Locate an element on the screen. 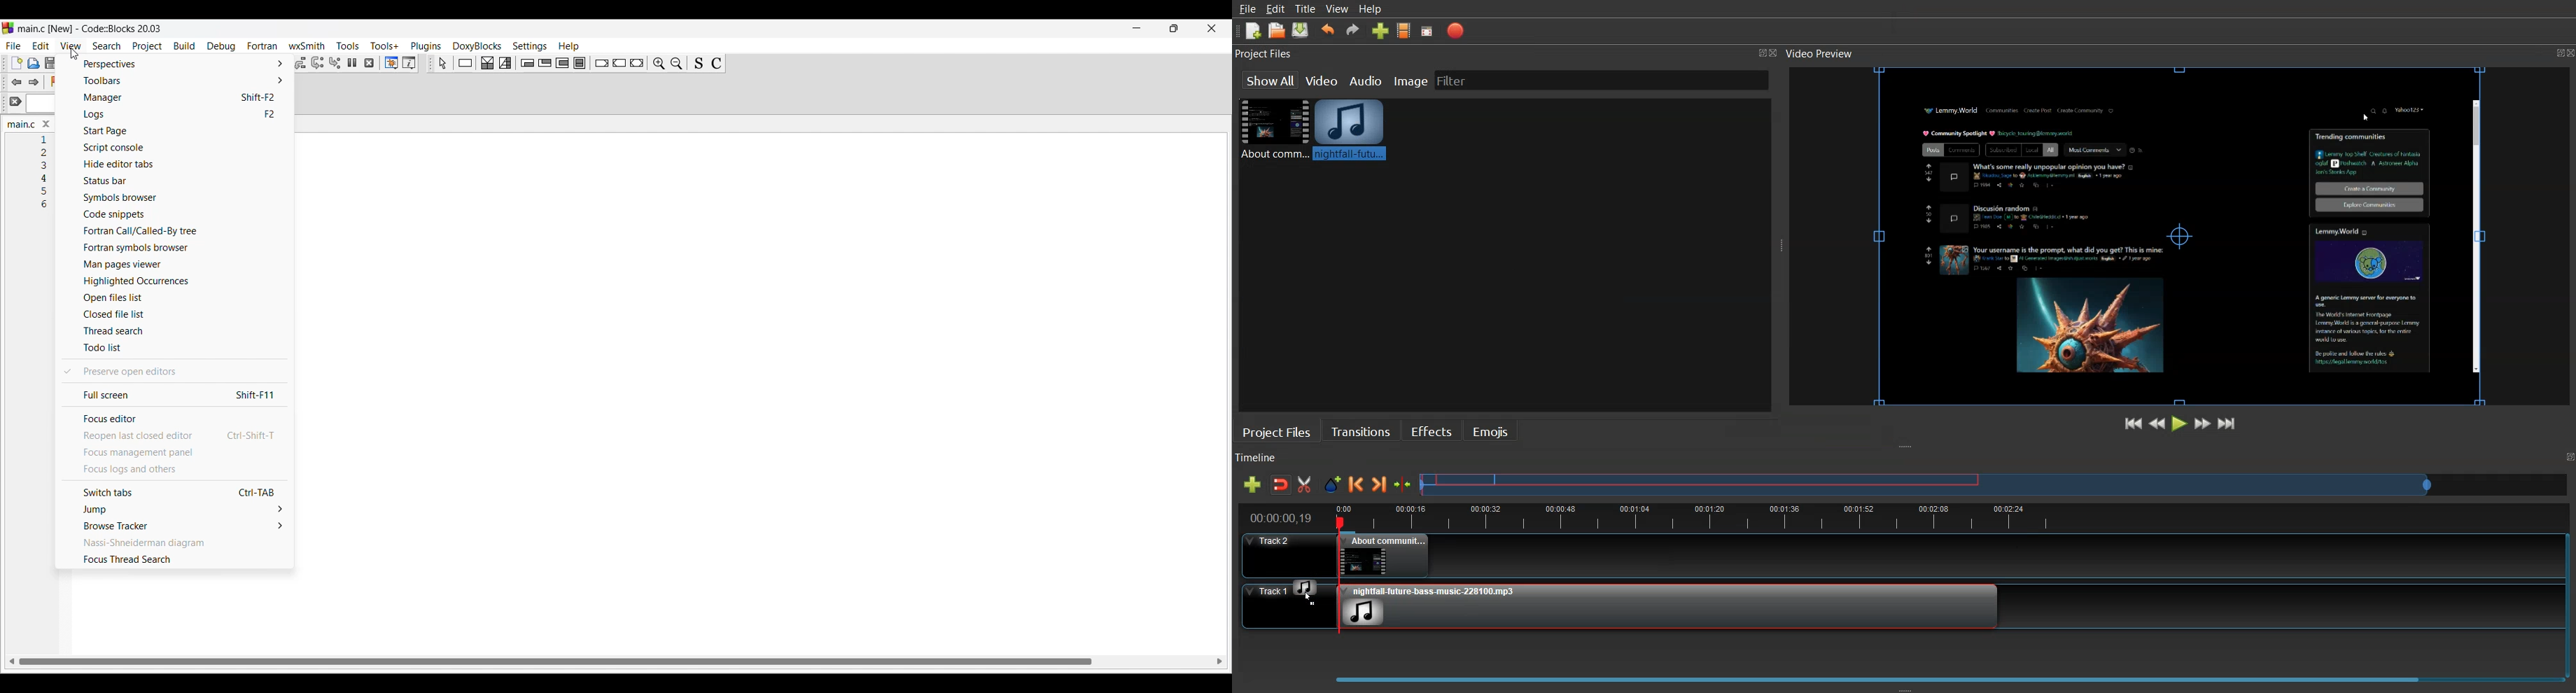  Help menu is located at coordinates (569, 47).